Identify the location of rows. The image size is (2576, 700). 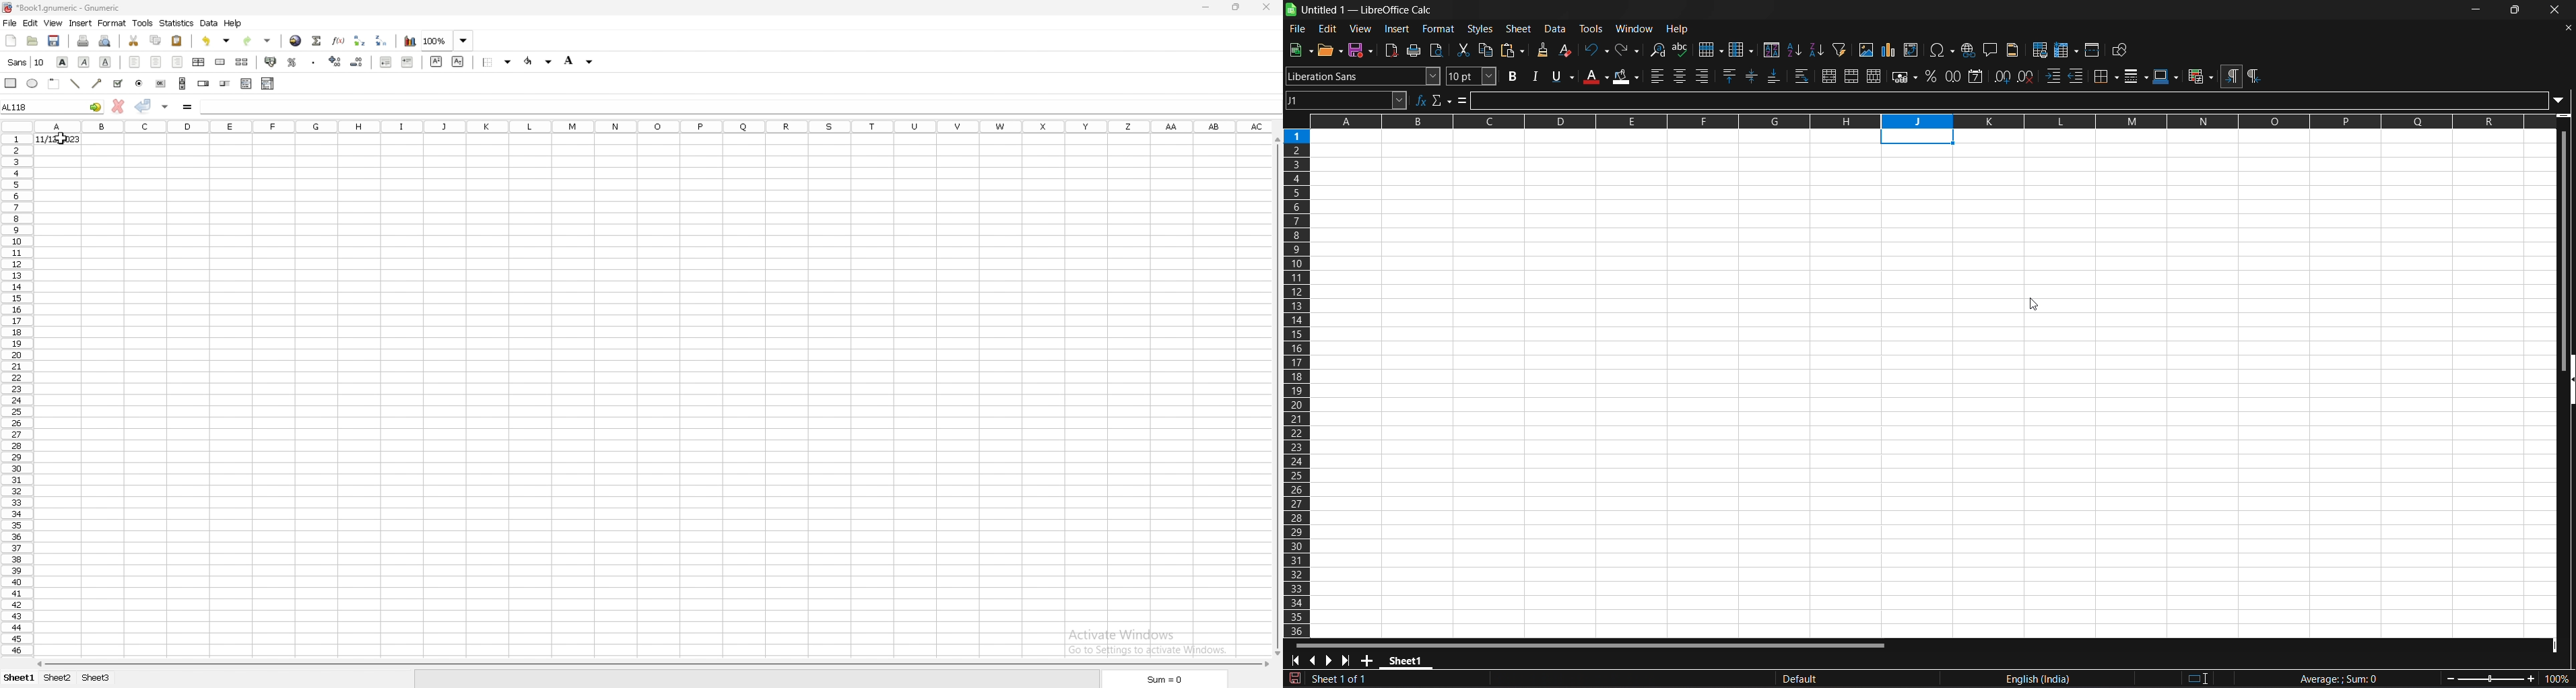
(1936, 121).